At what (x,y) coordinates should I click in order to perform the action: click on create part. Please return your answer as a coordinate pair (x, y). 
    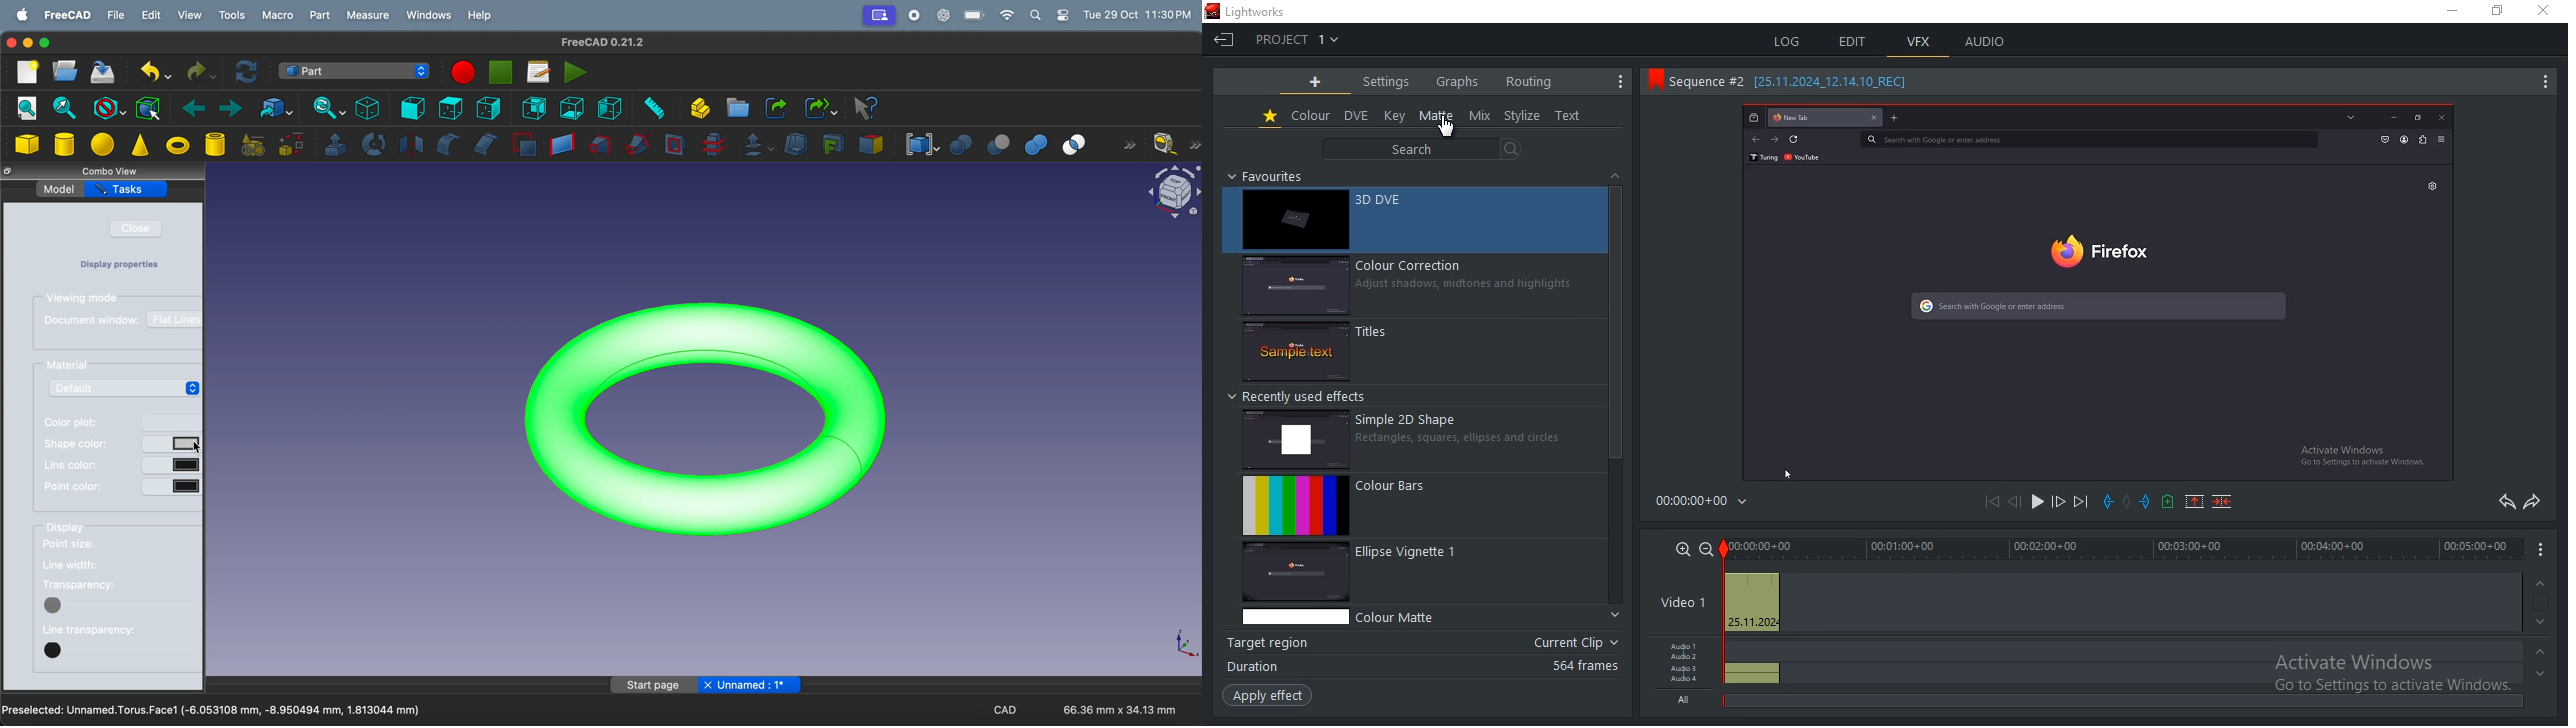
    Looking at the image, I should click on (697, 108).